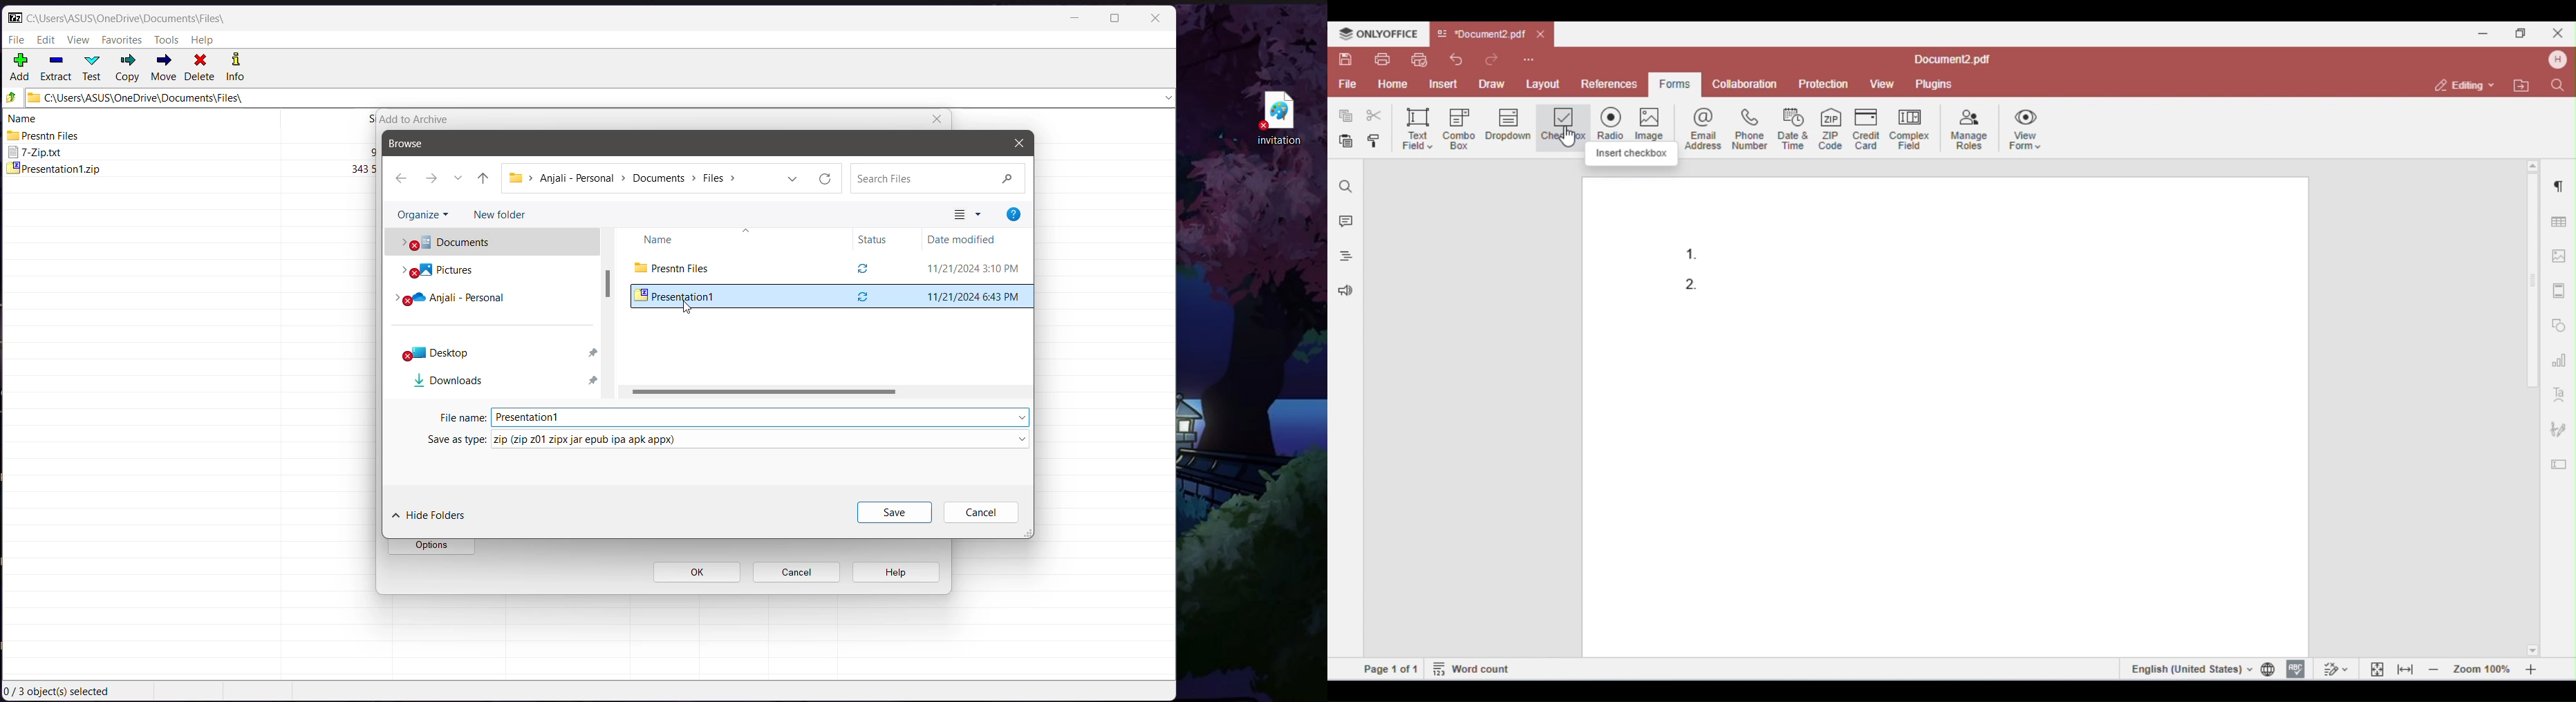 The image size is (2576, 728). What do you see at coordinates (696, 572) in the screenshot?
I see `ok` at bounding box center [696, 572].